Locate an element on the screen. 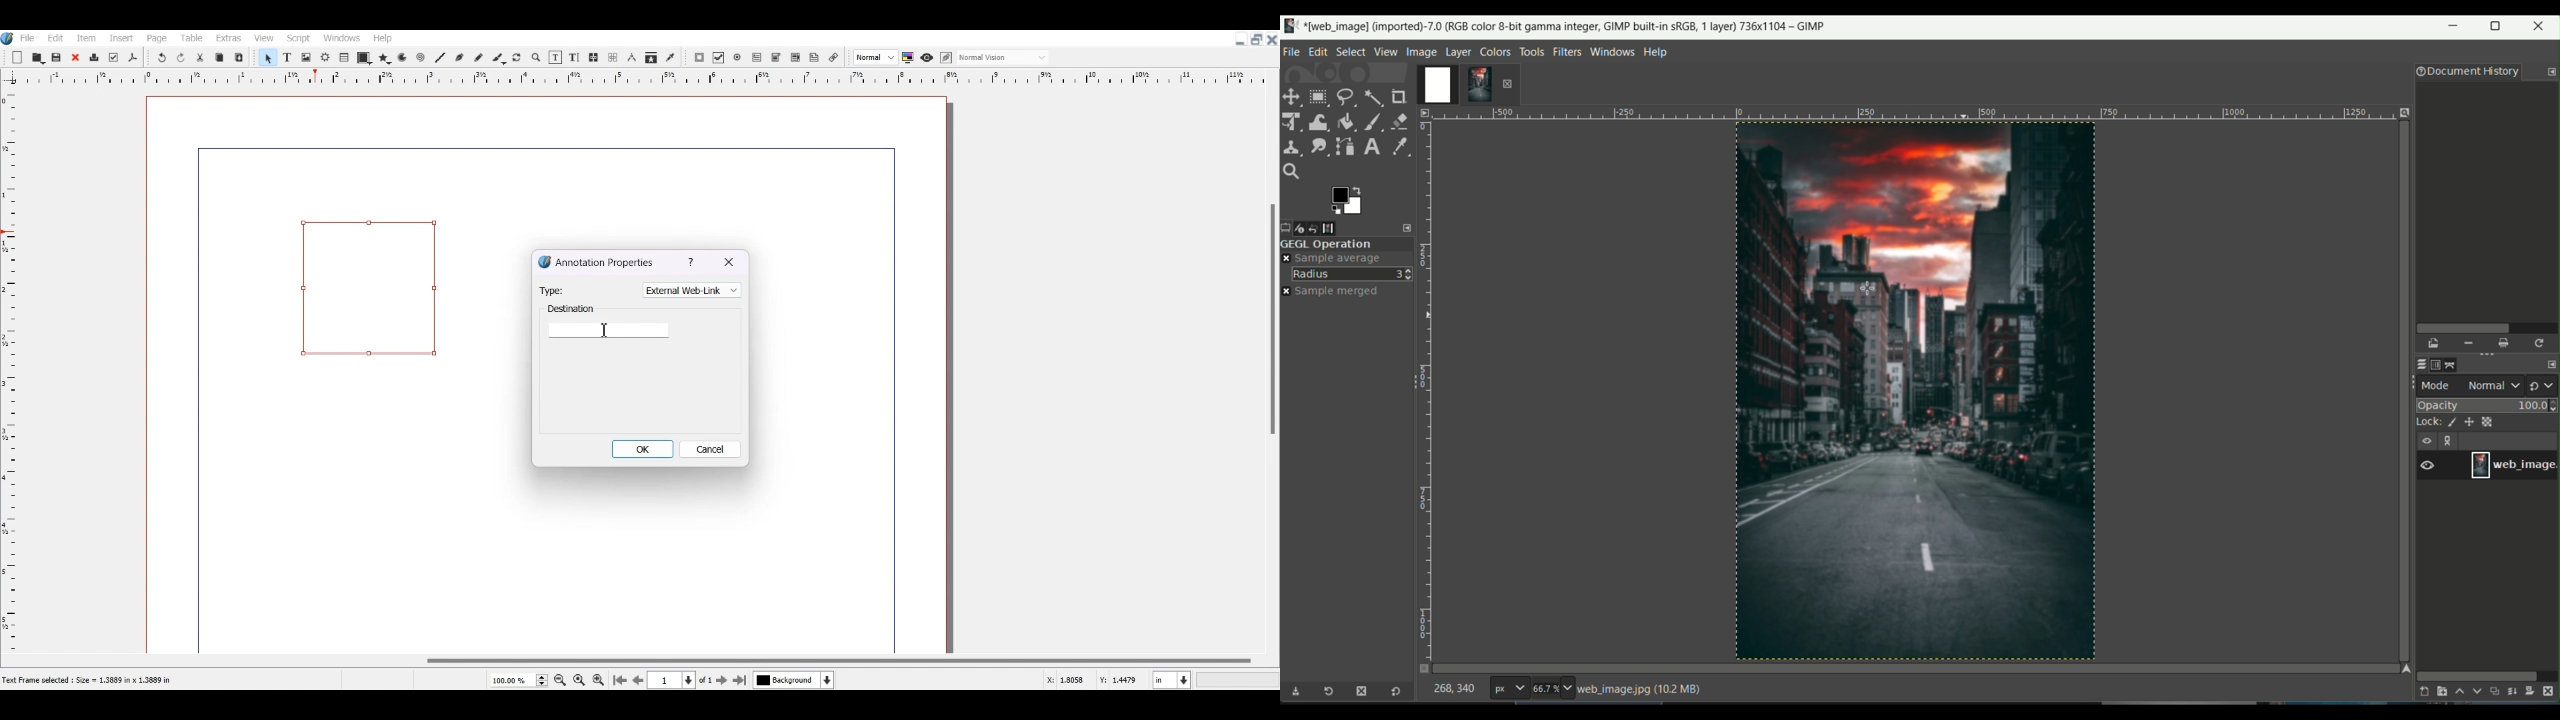 The height and width of the screenshot is (728, 2576). Horizontal Scroll bar is located at coordinates (640, 661).